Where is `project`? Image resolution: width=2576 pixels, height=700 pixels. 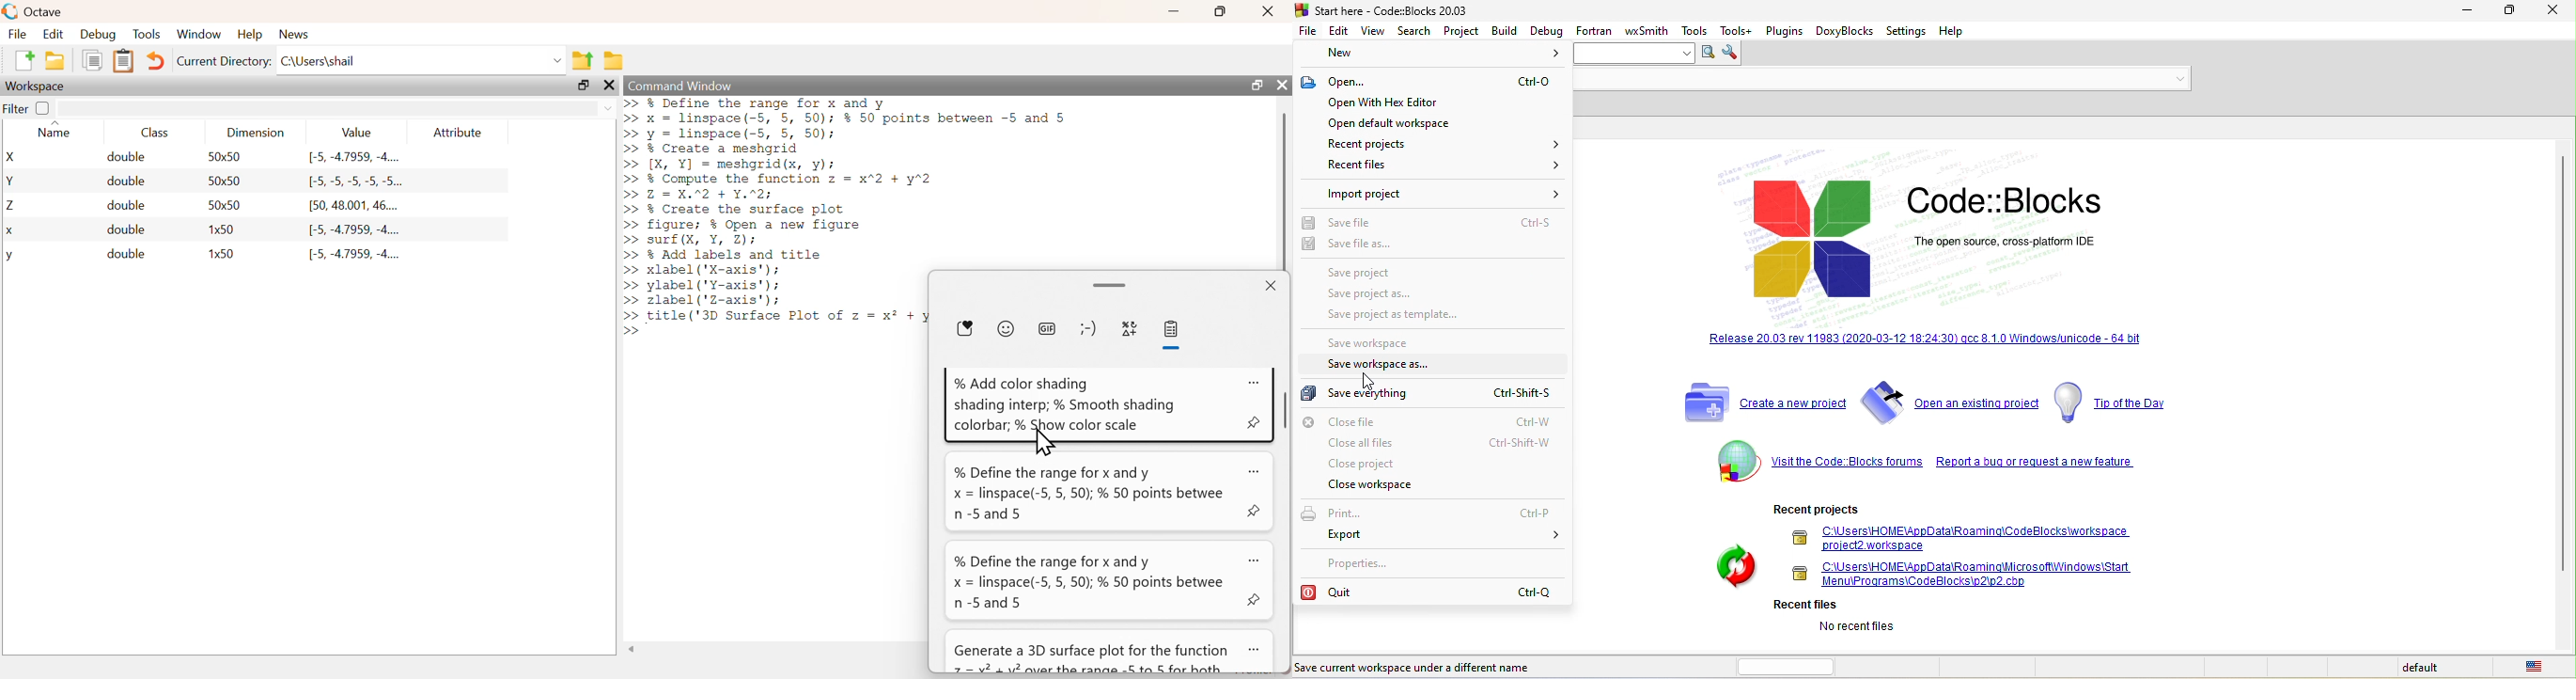
project is located at coordinates (1462, 29).